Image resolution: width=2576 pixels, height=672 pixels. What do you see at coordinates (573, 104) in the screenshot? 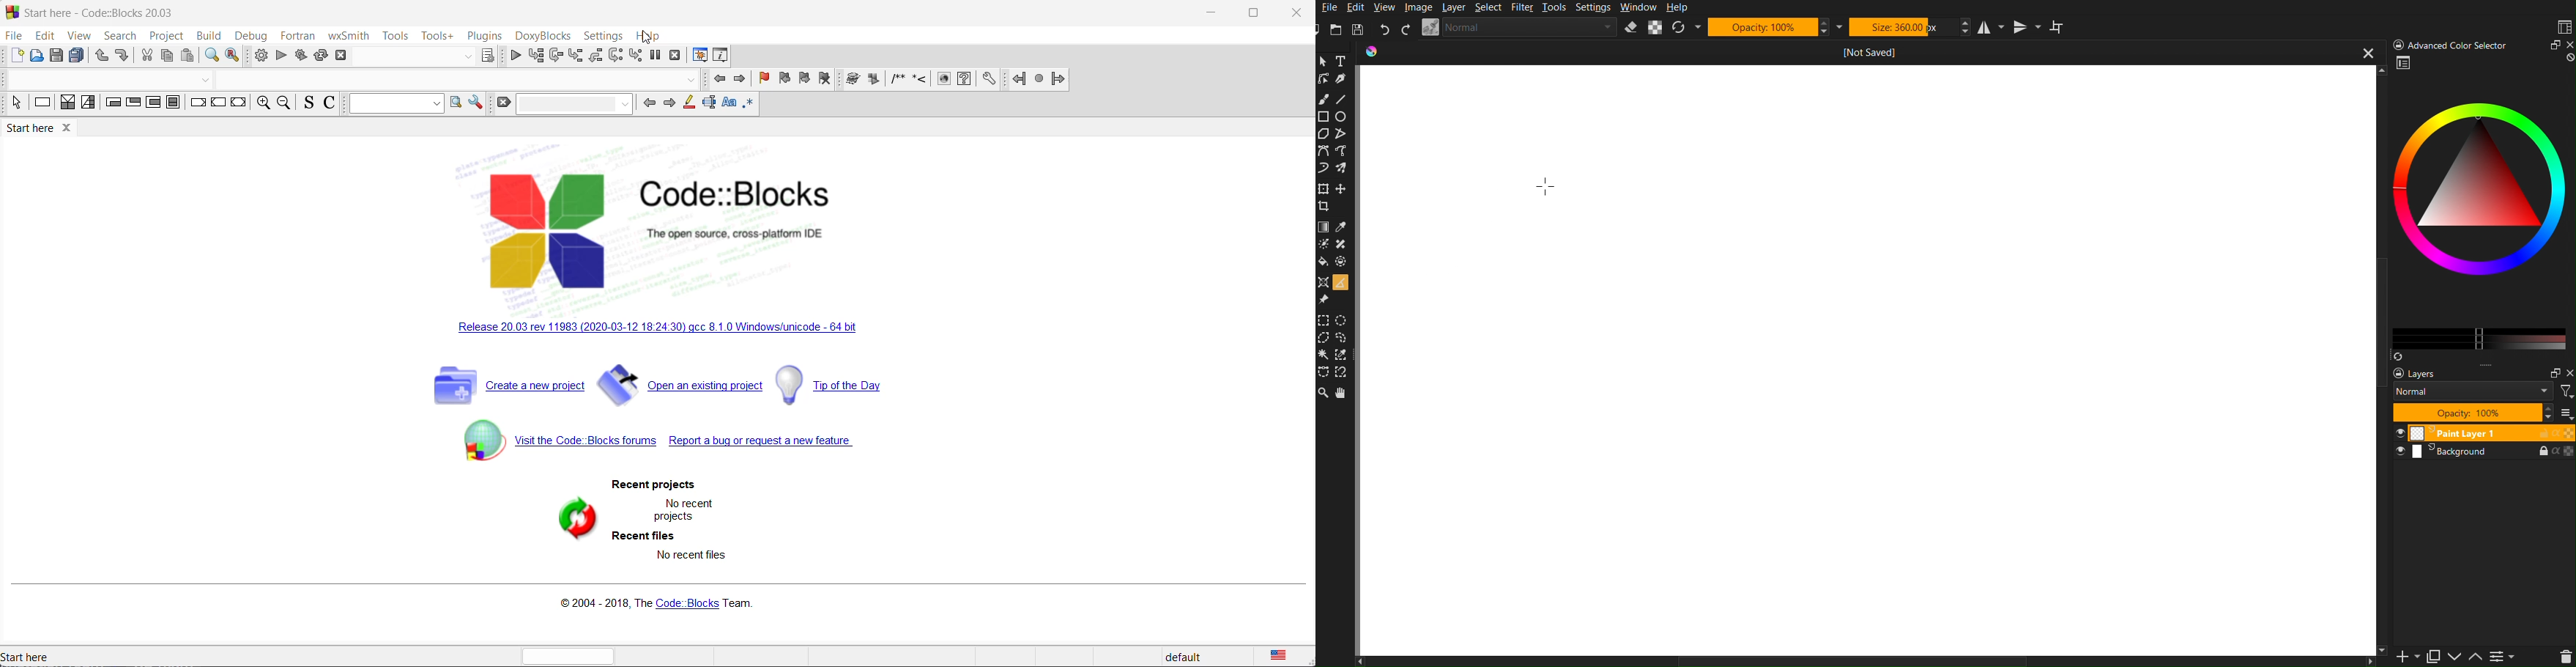
I see `dropdown ` at bounding box center [573, 104].